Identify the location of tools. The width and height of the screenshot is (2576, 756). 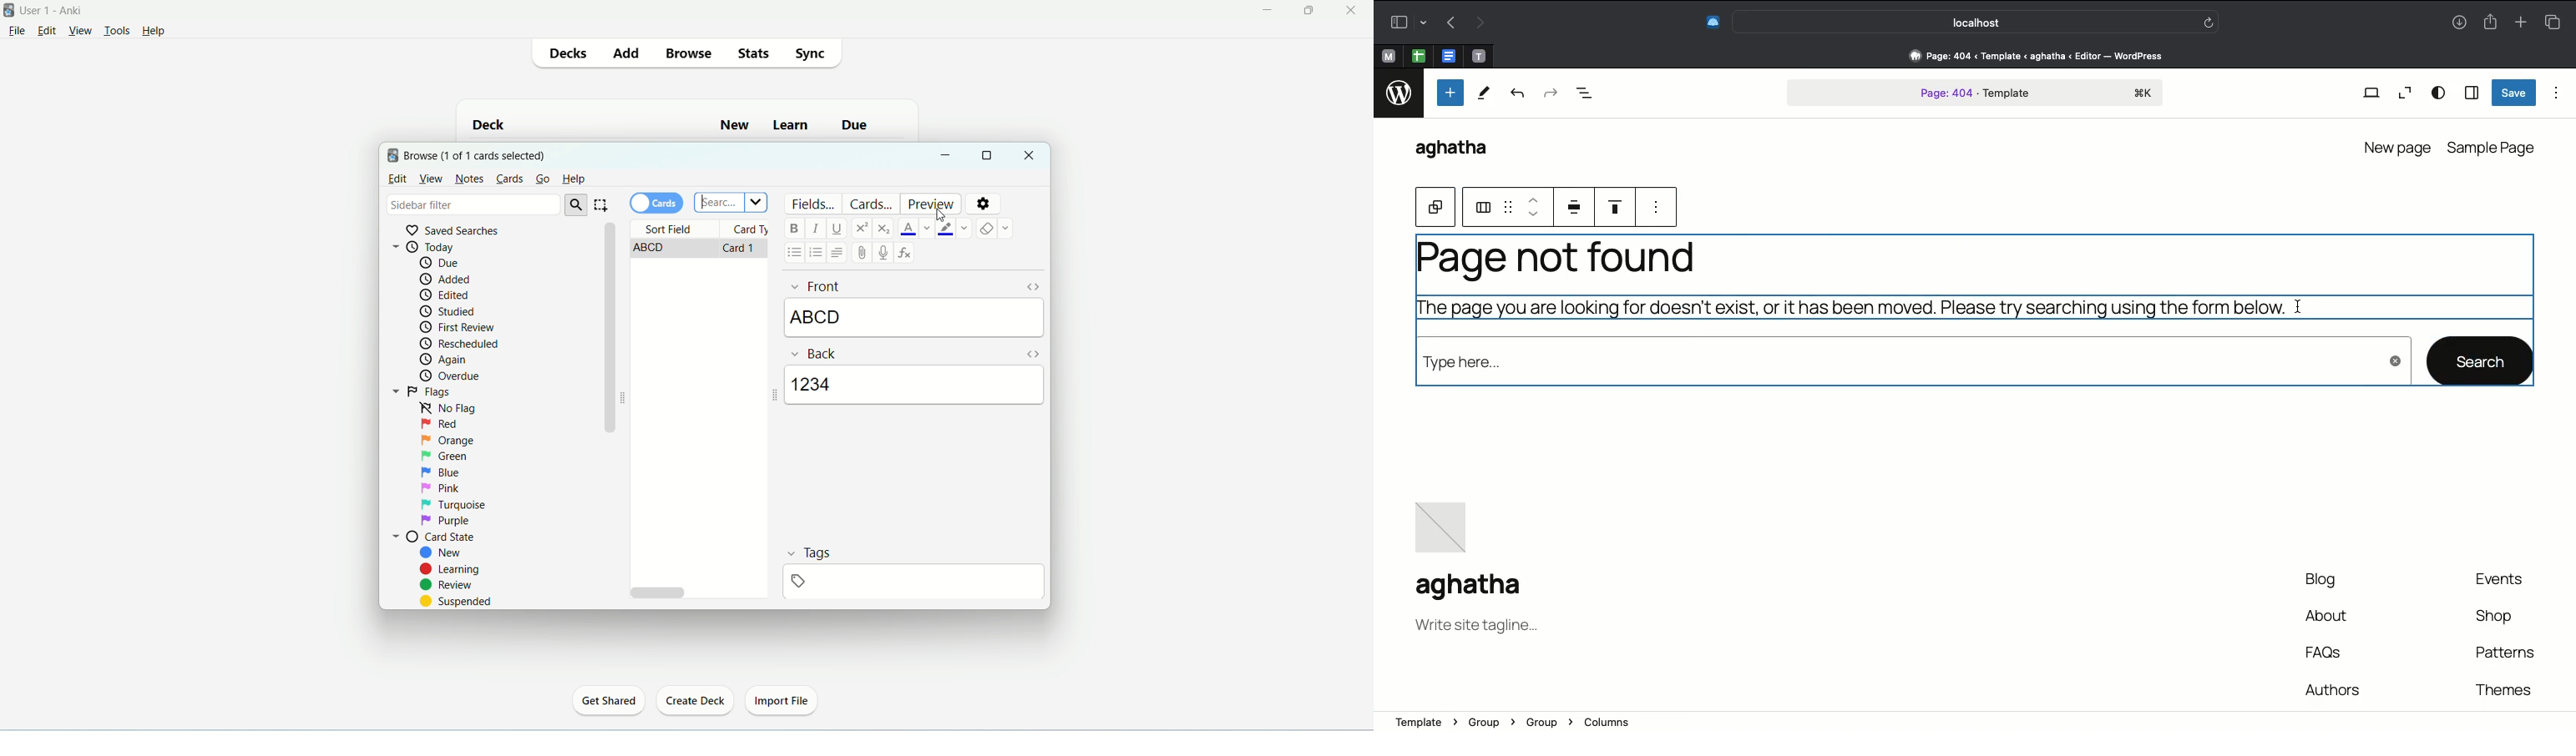
(117, 31).